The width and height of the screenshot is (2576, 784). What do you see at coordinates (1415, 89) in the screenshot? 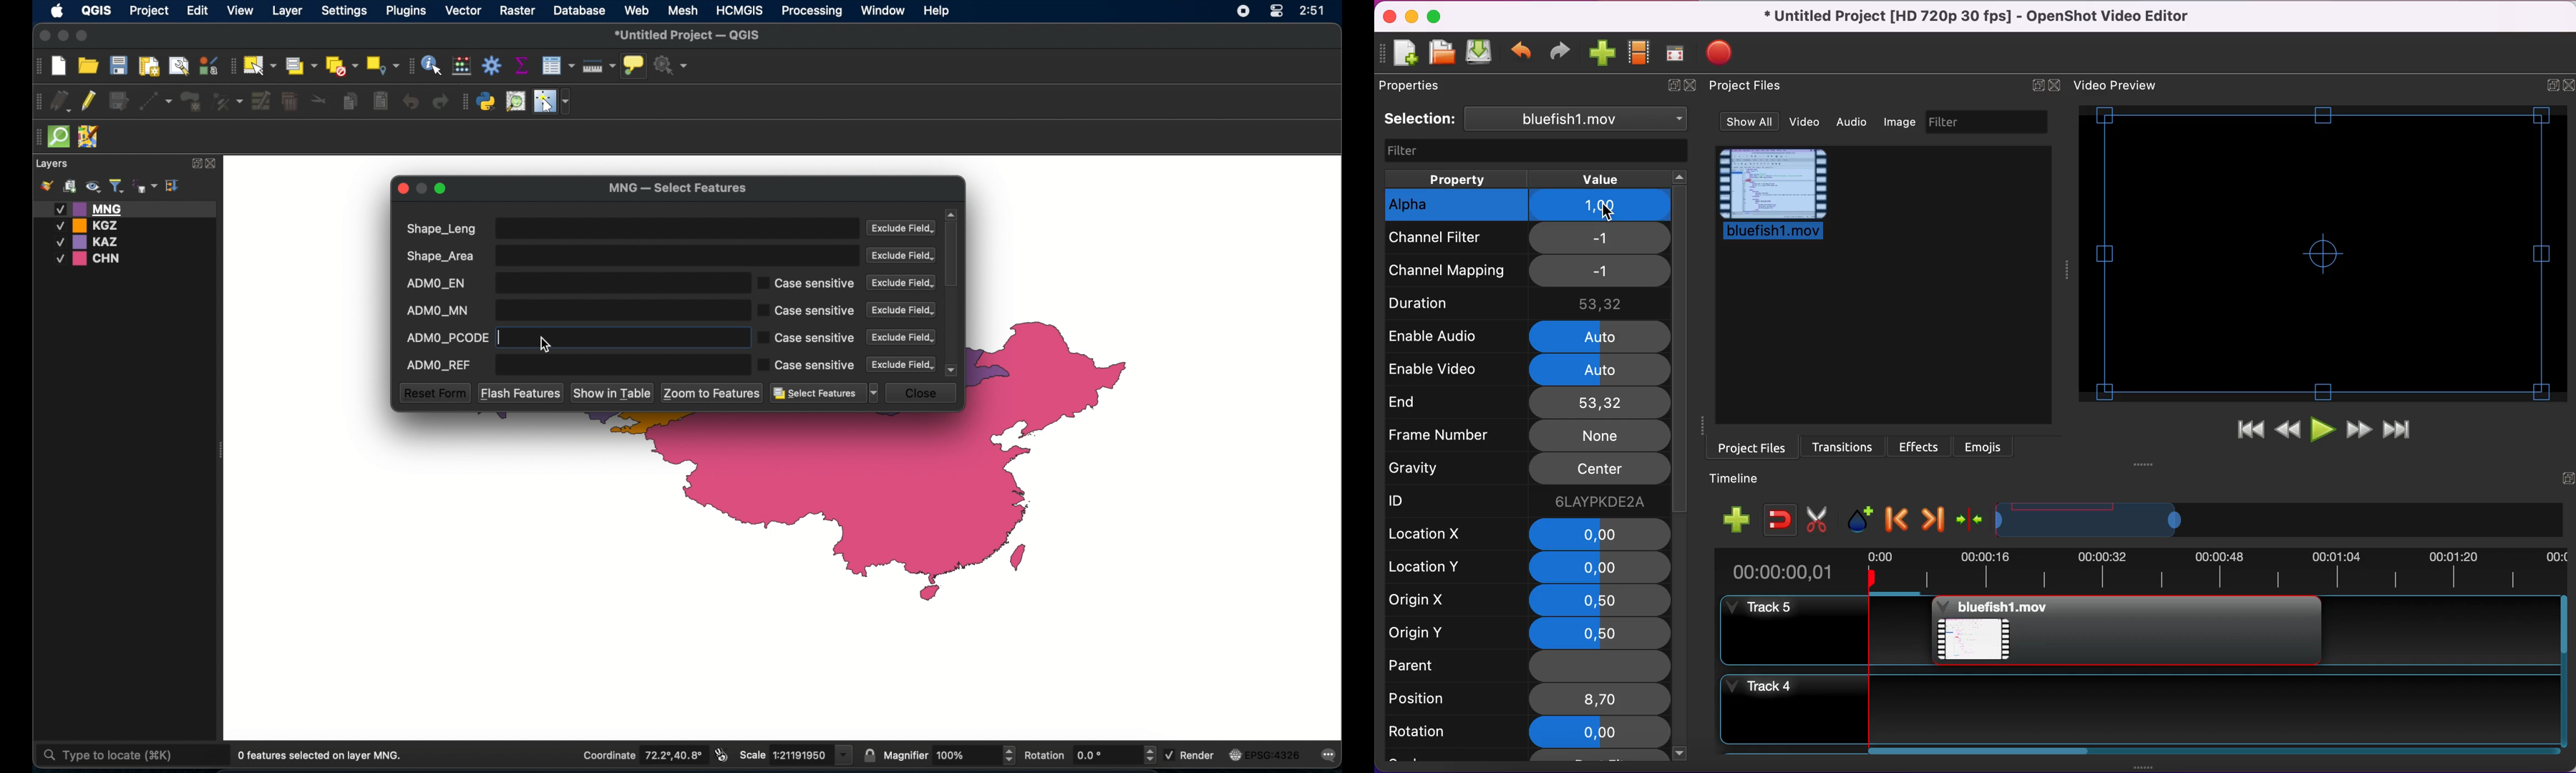
I see `properties` at bounding box center [1415, 89].